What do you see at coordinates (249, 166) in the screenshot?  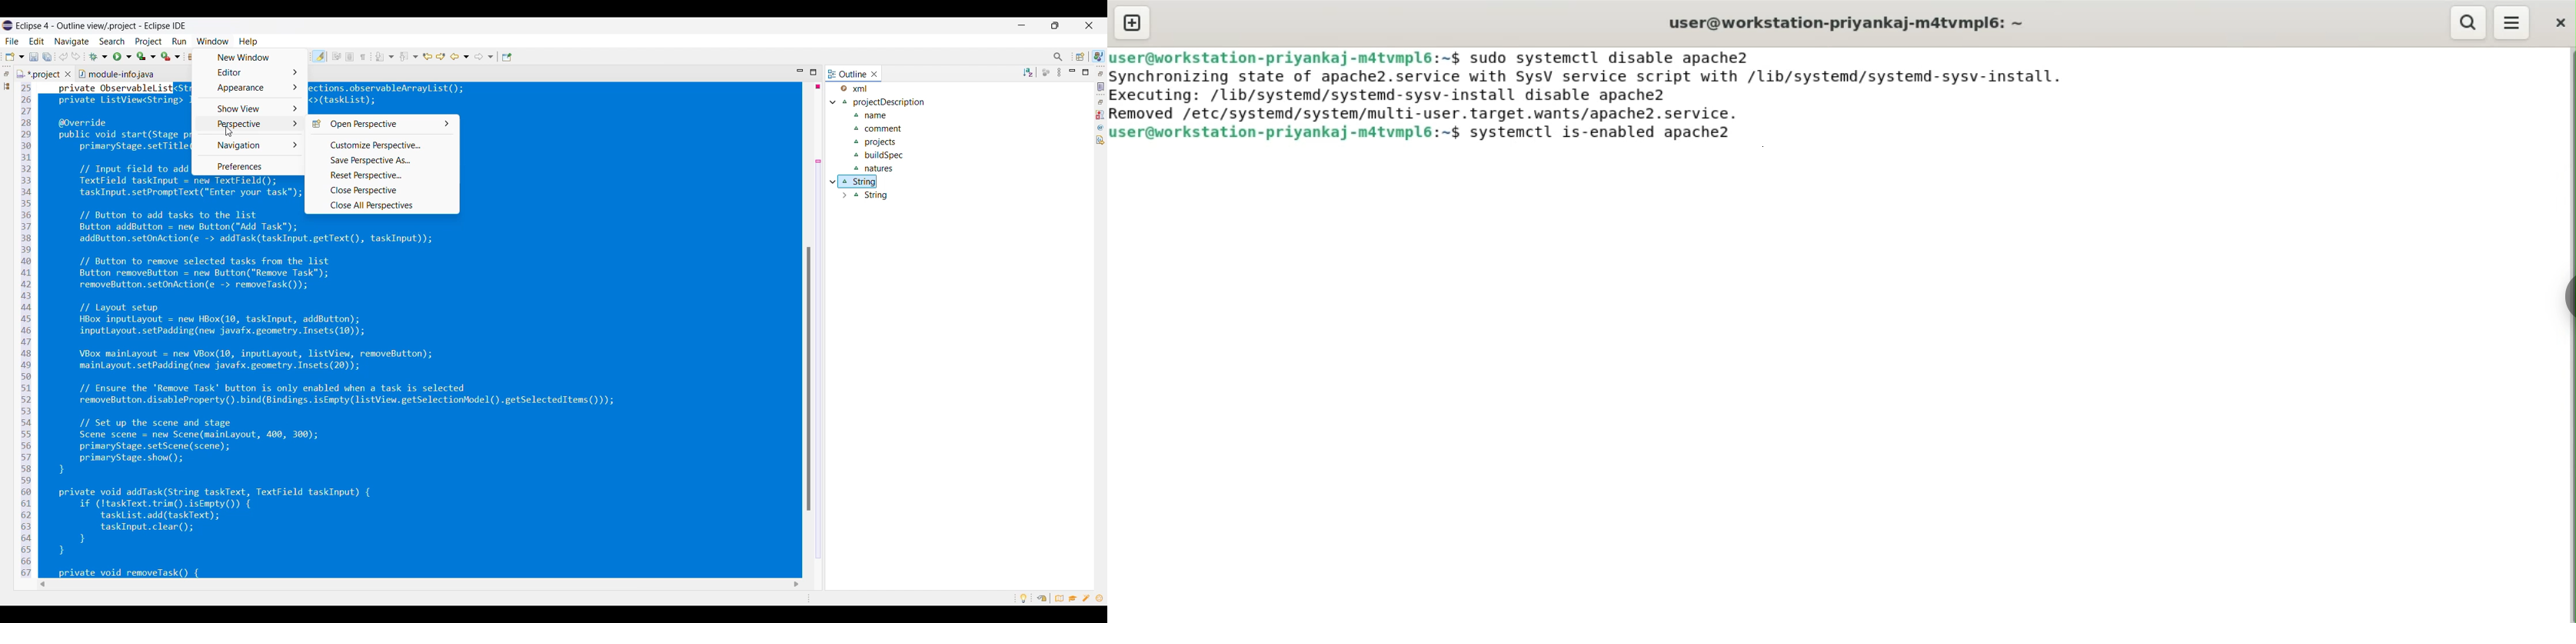 I see `Preferences` at bounding box center [249, 166].